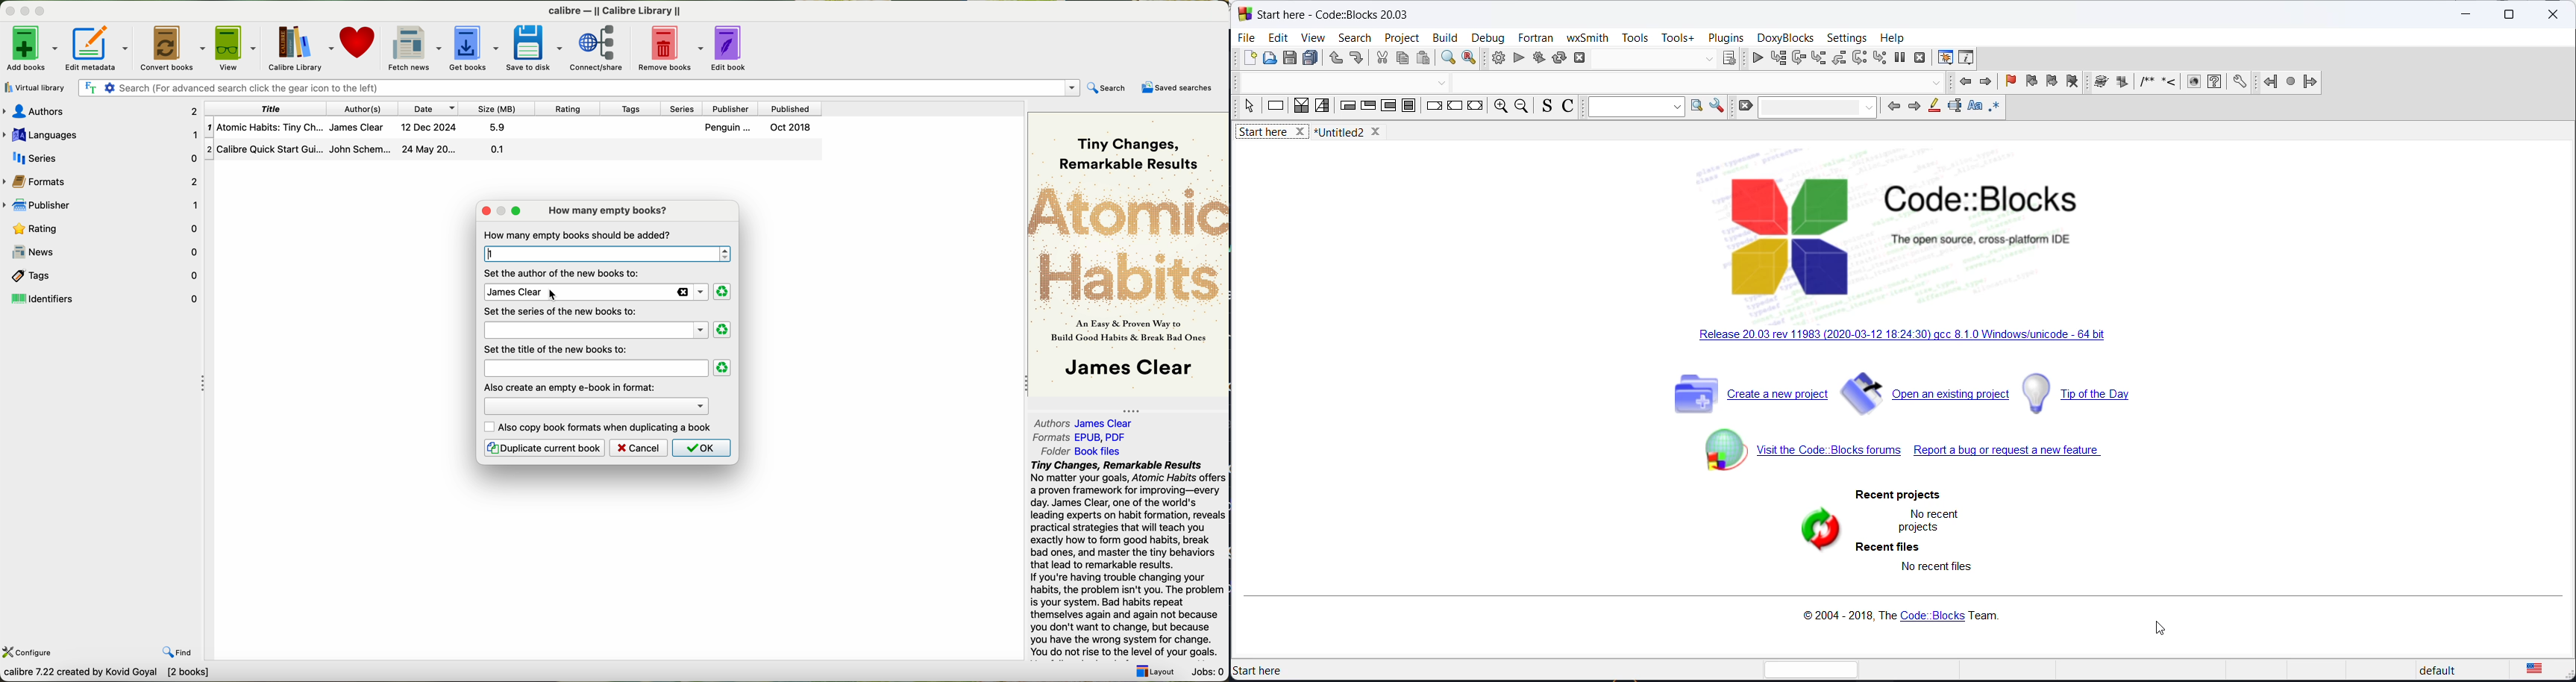 The width and height of the screenshot is (2576, 700). Describe the element at coordinates (1986, 82) in the screenshot. I see `next` at that location.